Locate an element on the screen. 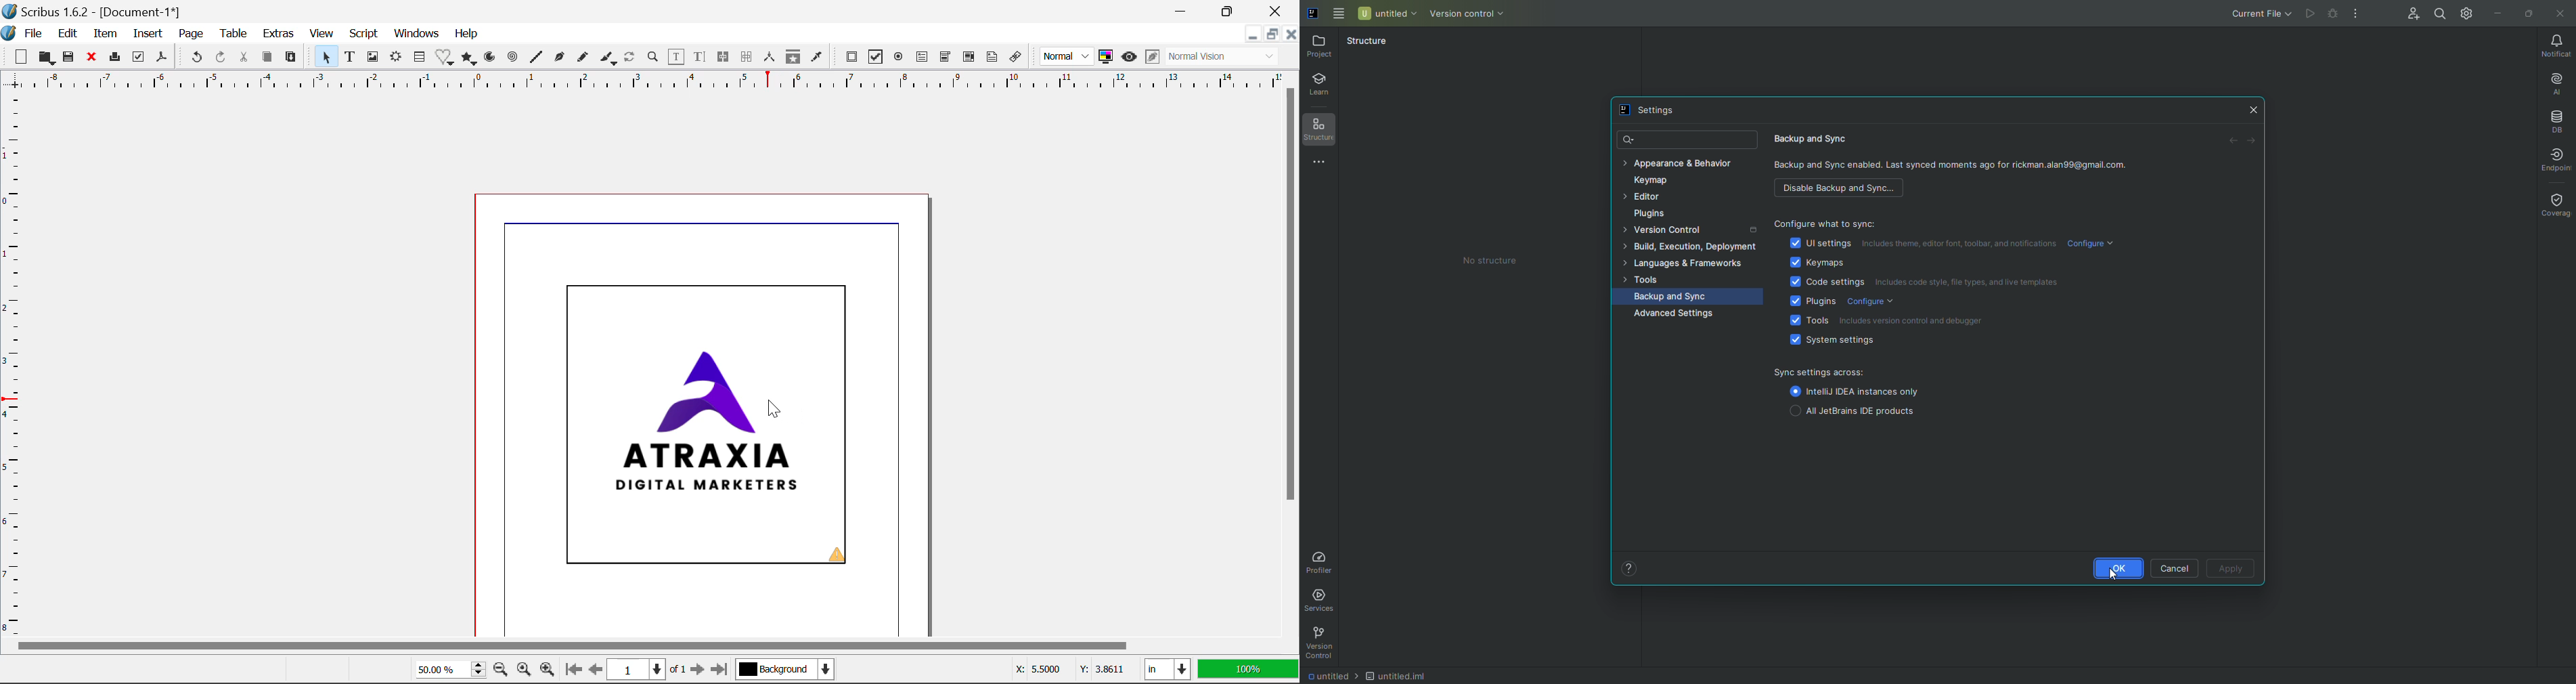  Save as Pdf is located at coordinates (163, 60).